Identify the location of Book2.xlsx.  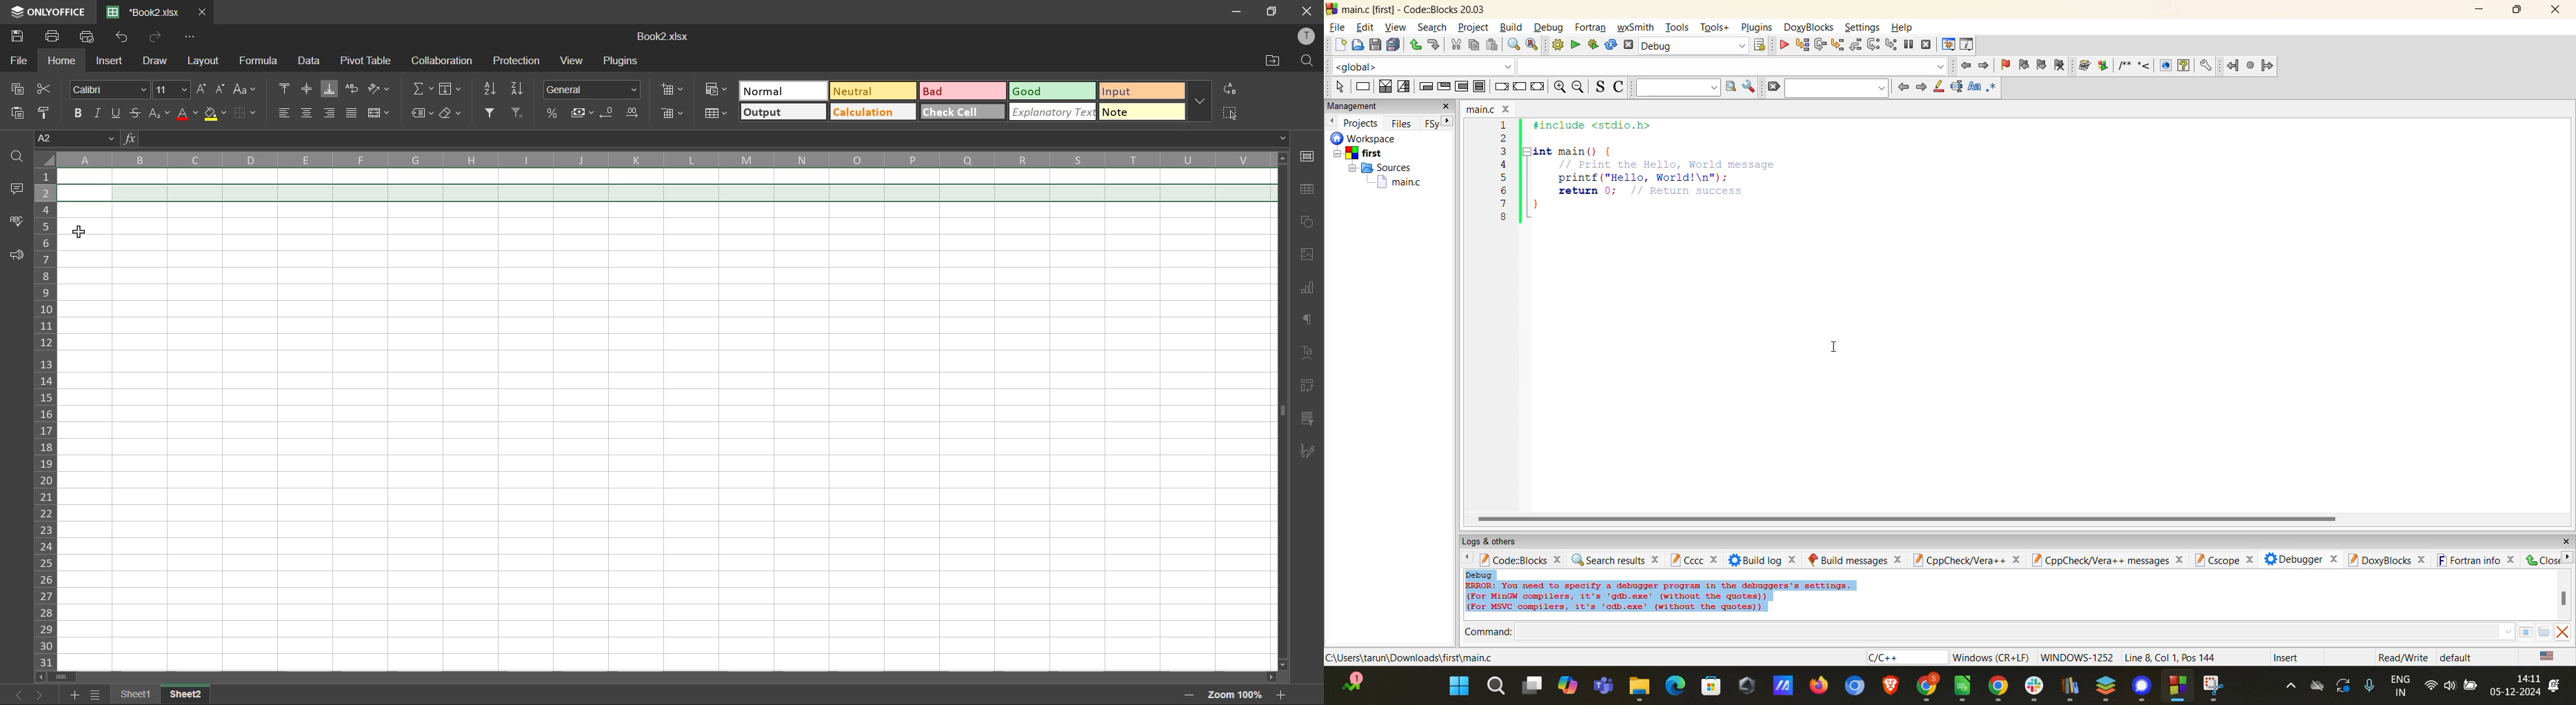
(146, 11).